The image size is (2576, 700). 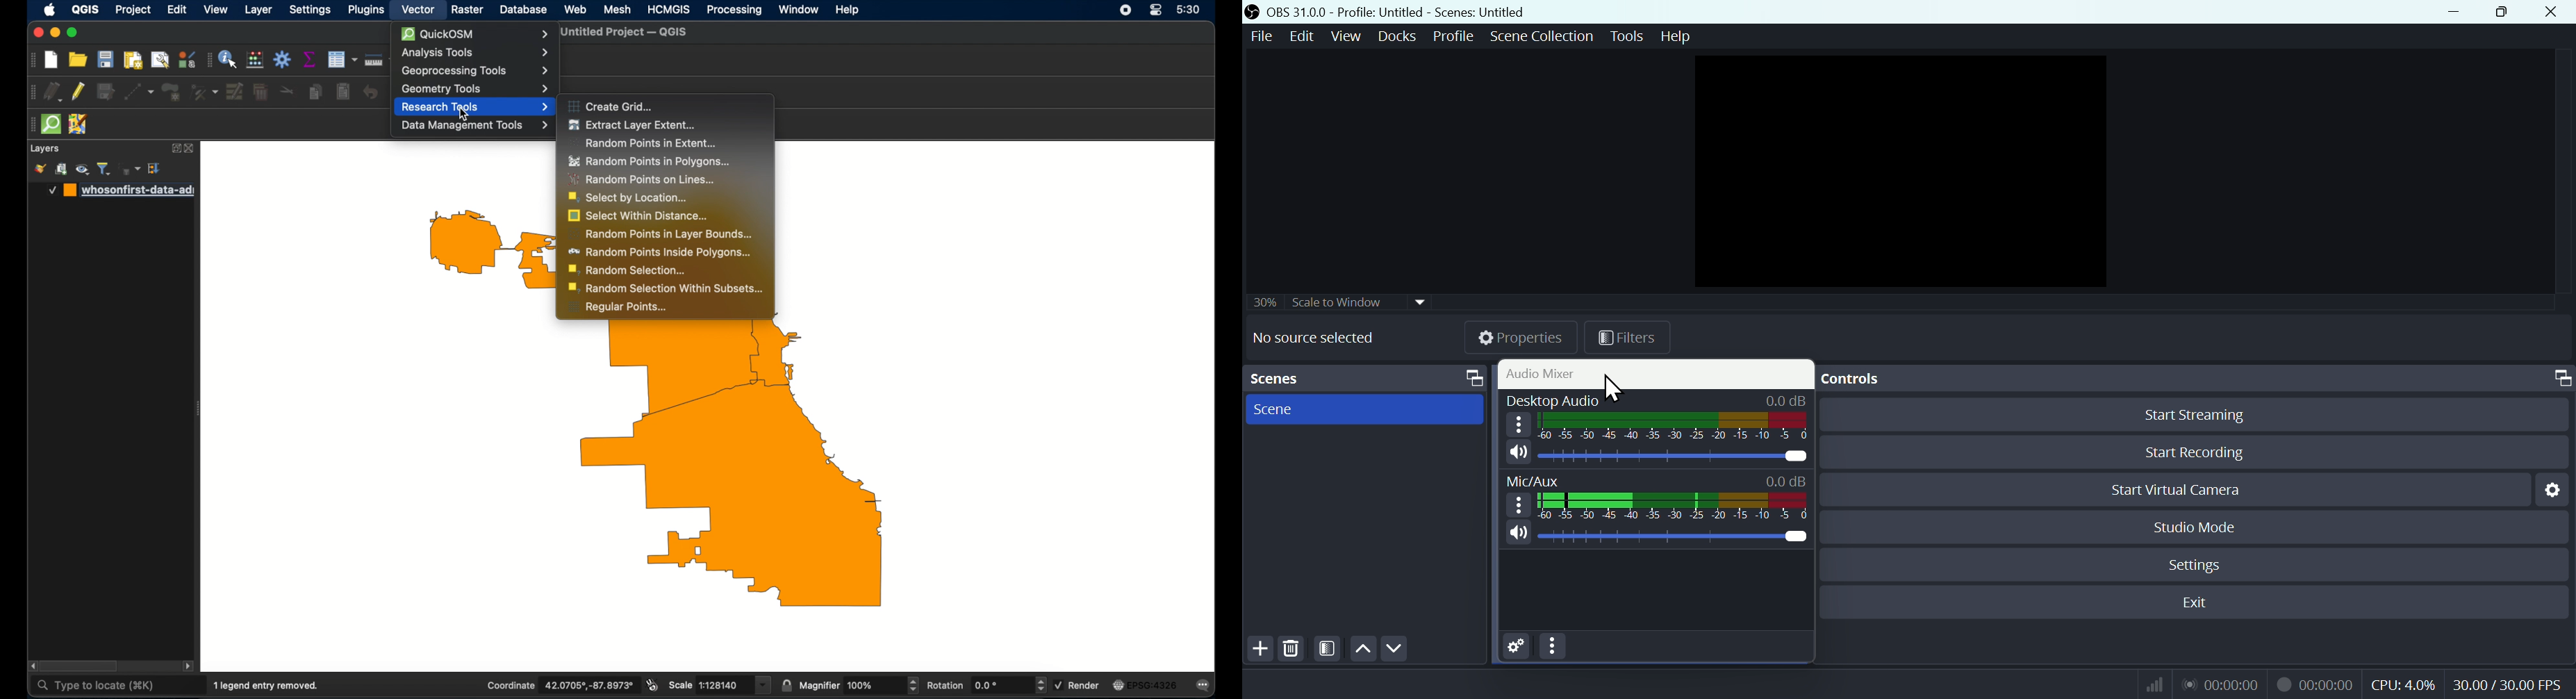 I want to click on Studio mode, so click(x=2193, y=527).